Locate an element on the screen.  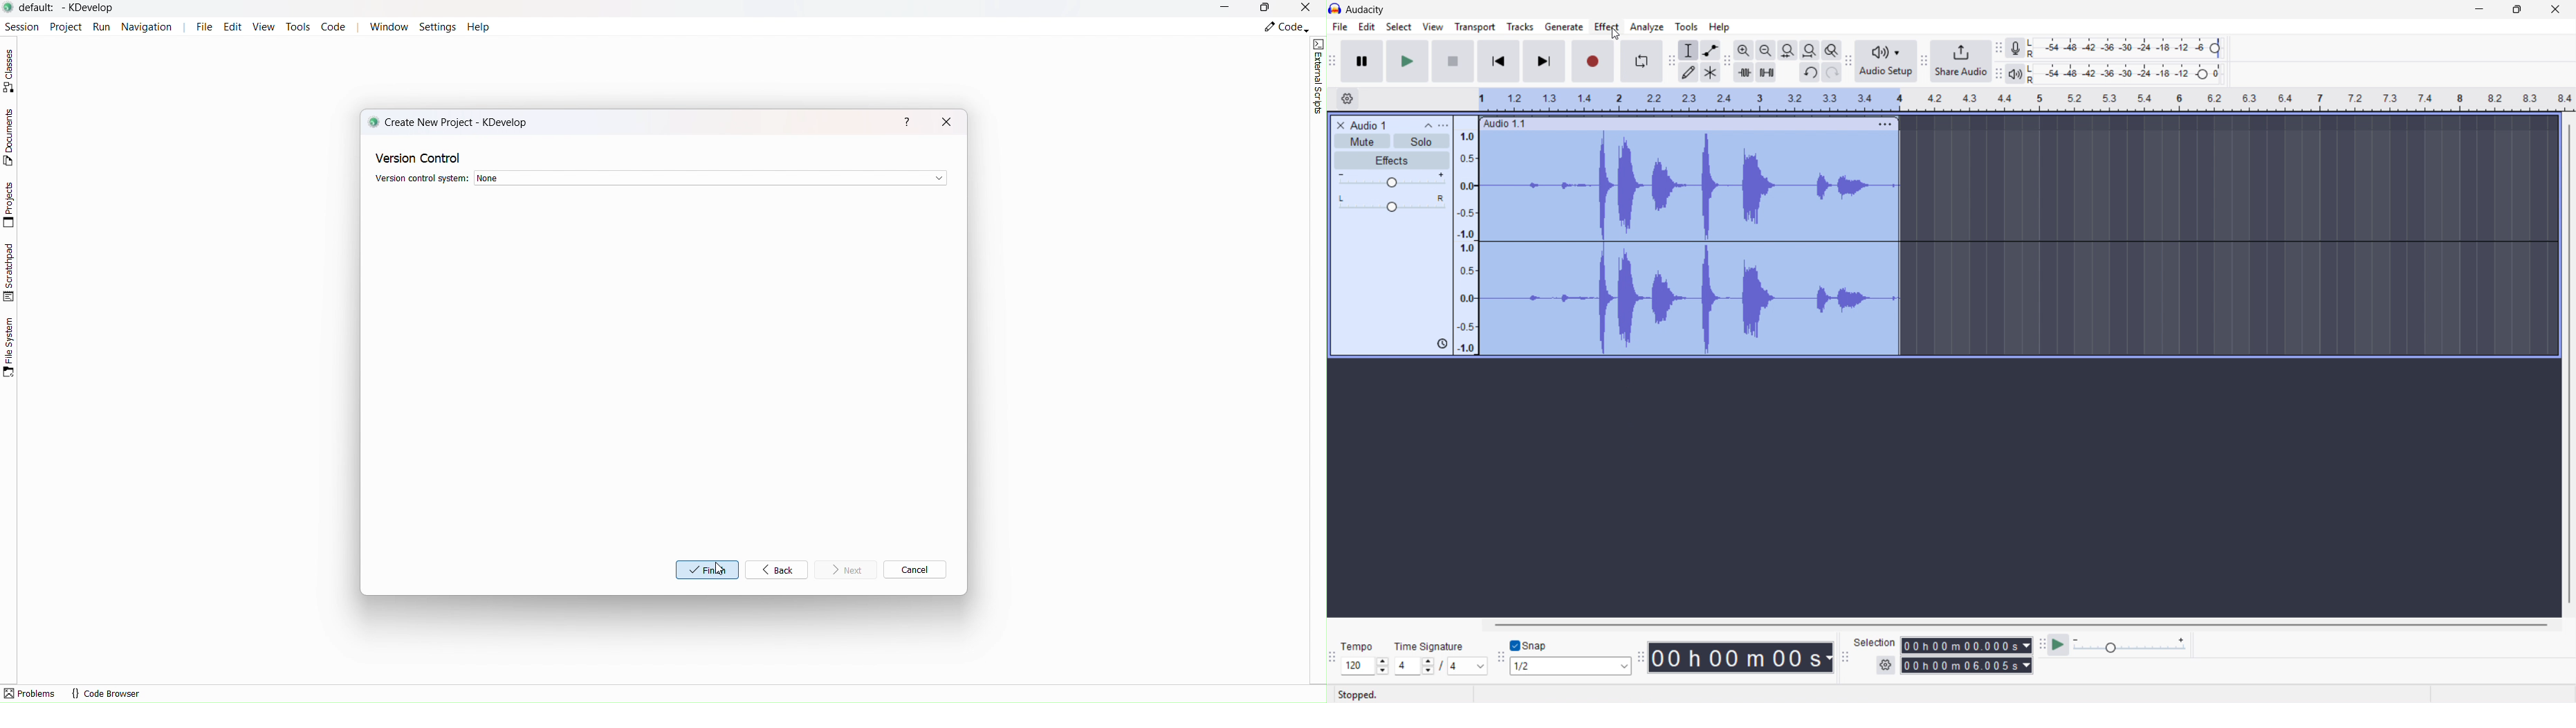
stopped is located at coordinates (1361, 694).